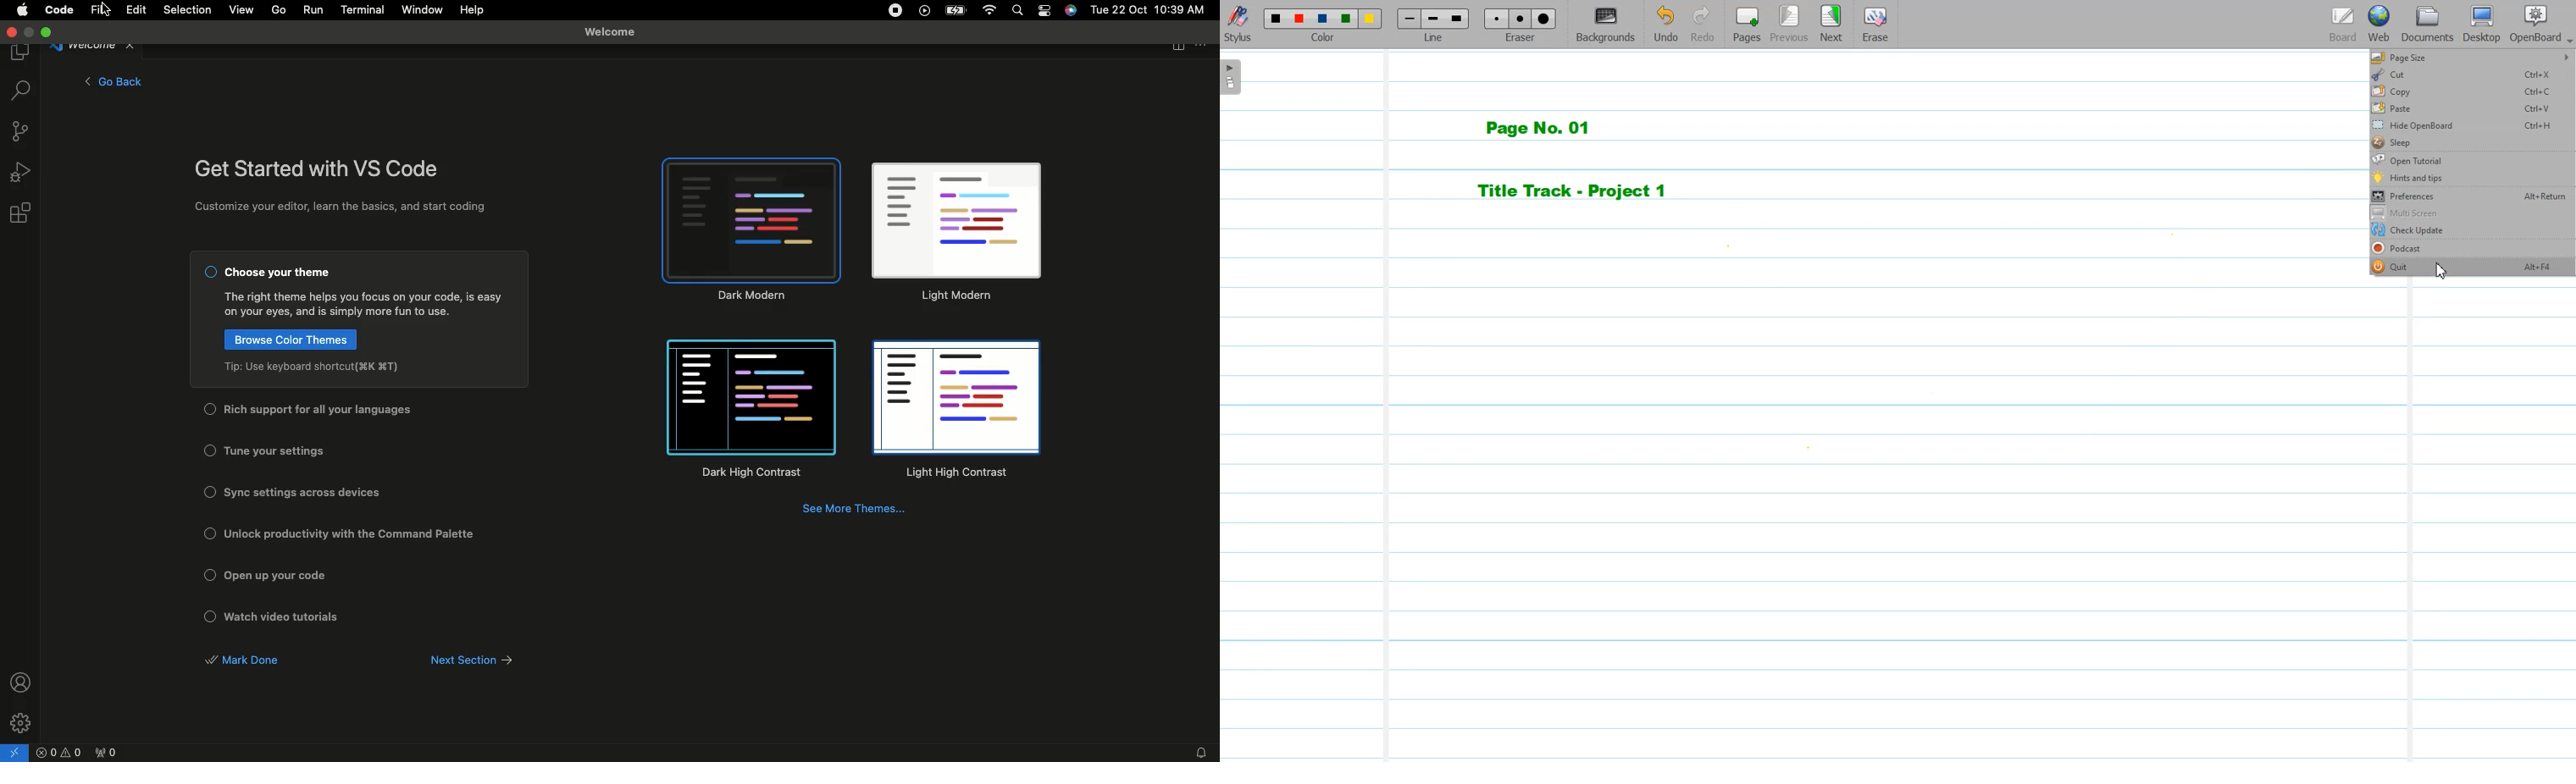  Describe the element at coordinates (1017, 11) in the screenshot. I see `Search` at that location.